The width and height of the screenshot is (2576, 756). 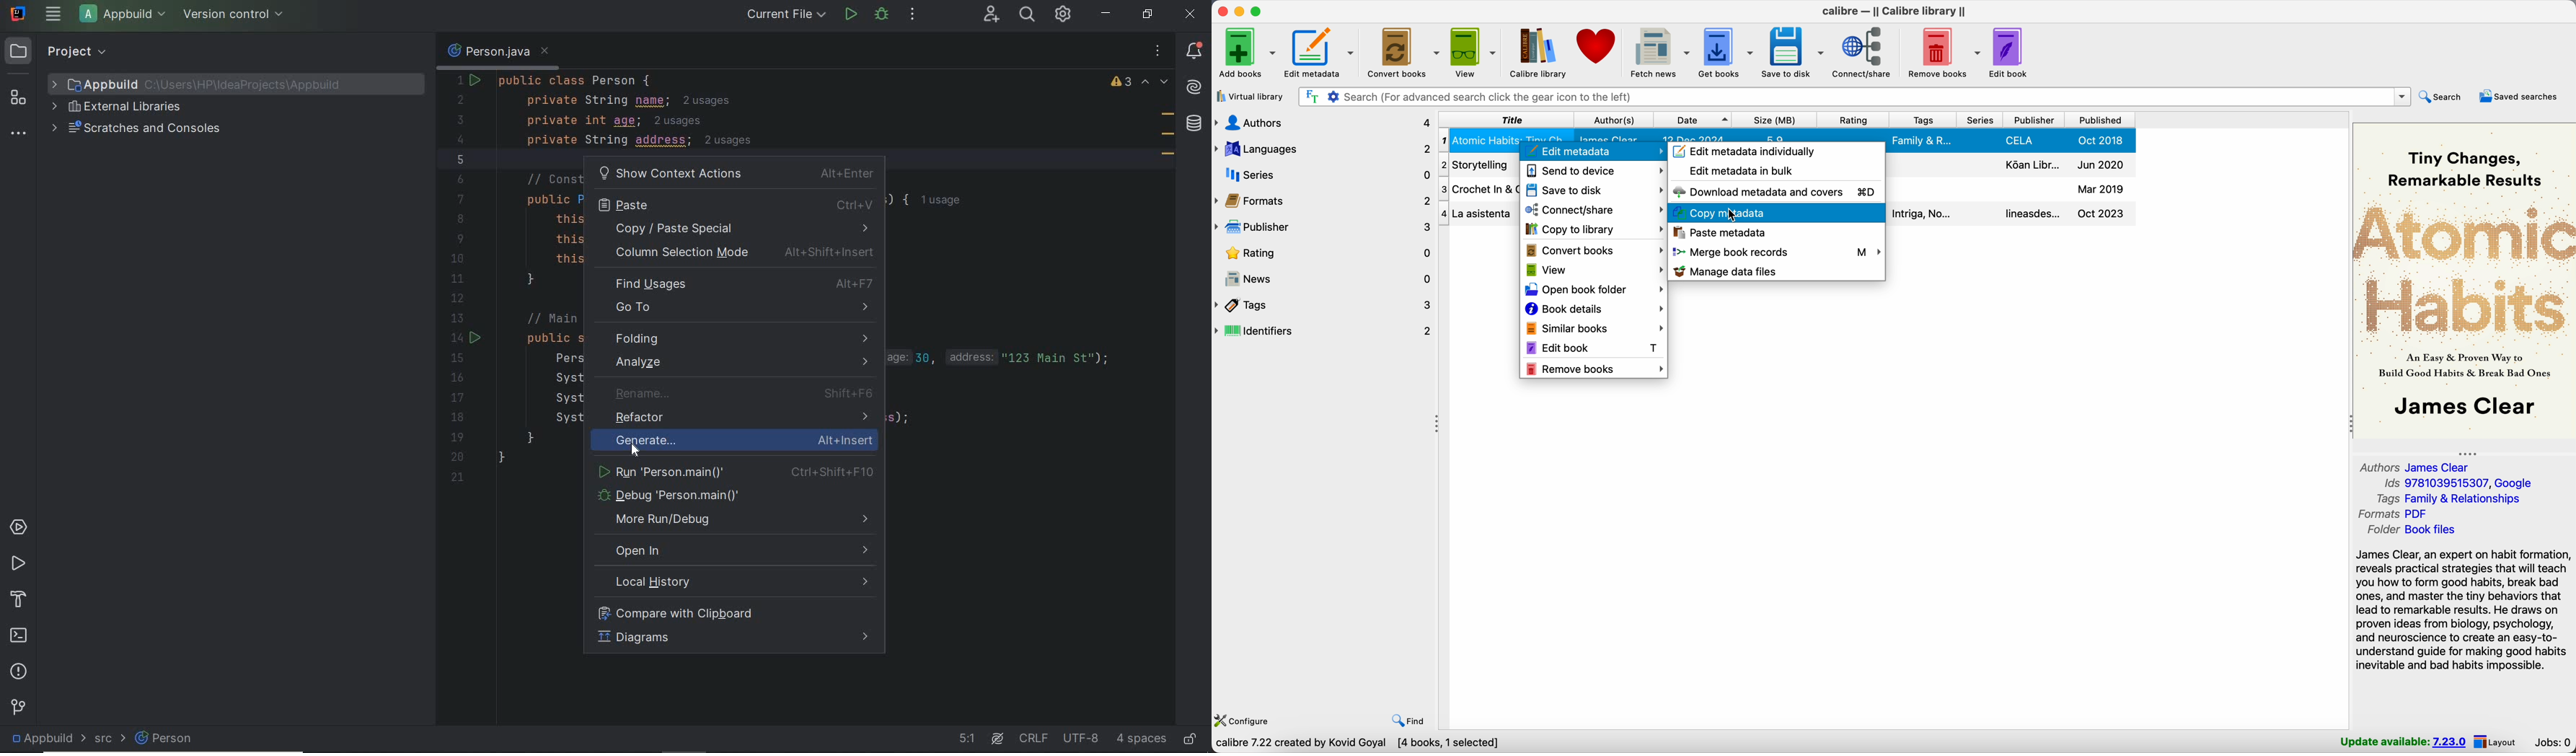 What do you see at coordinates (2100, 120) in the screenshot?
I see `published` at bounding box center [2100, 120].